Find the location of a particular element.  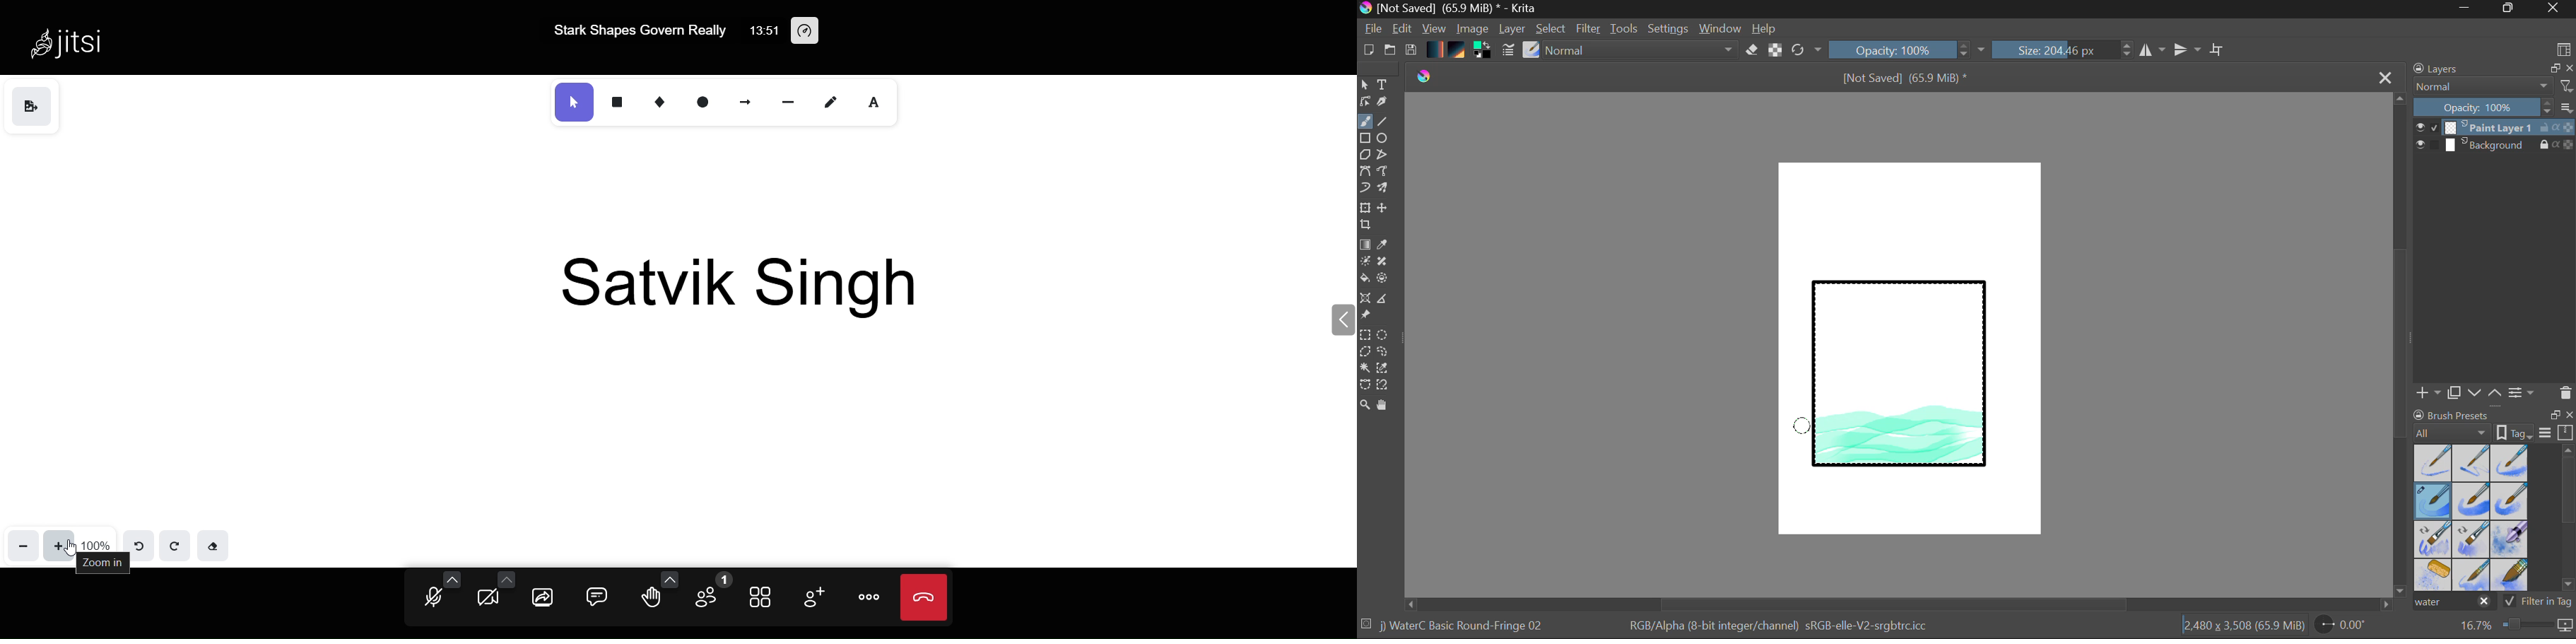

Water C - Decay Tilt is located at coordinates (2471, 538).